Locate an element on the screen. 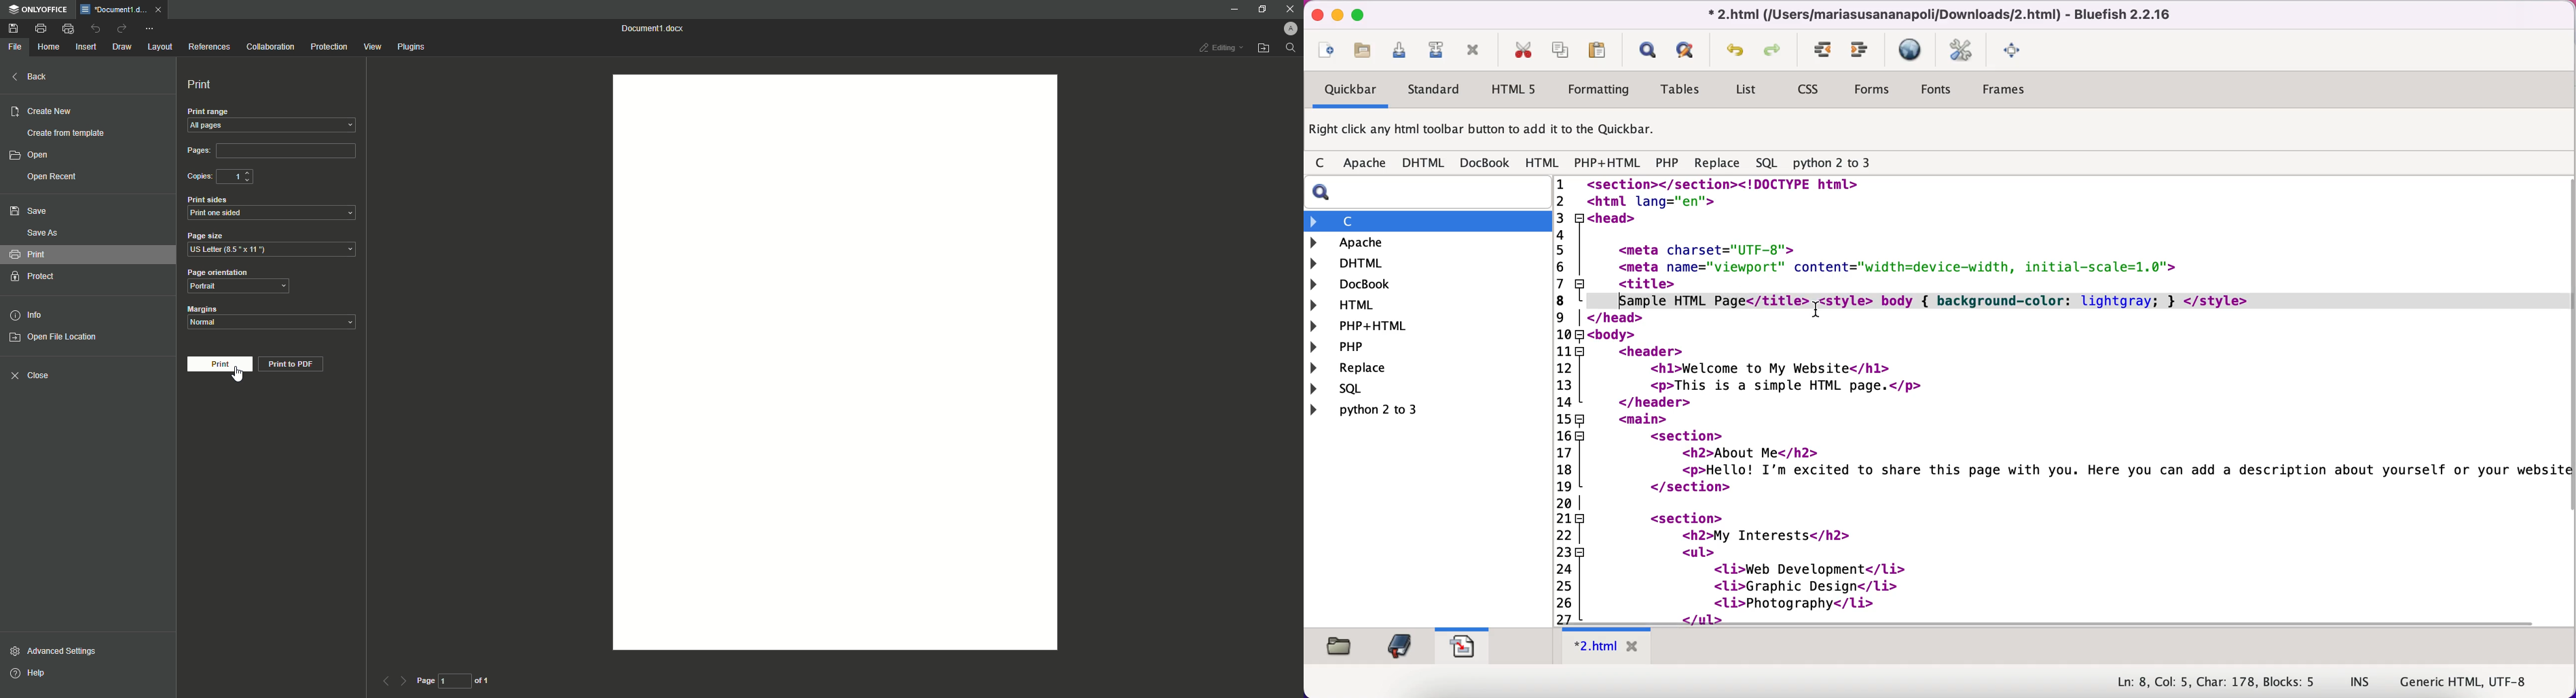  list is located at coordinates (1745, 91).